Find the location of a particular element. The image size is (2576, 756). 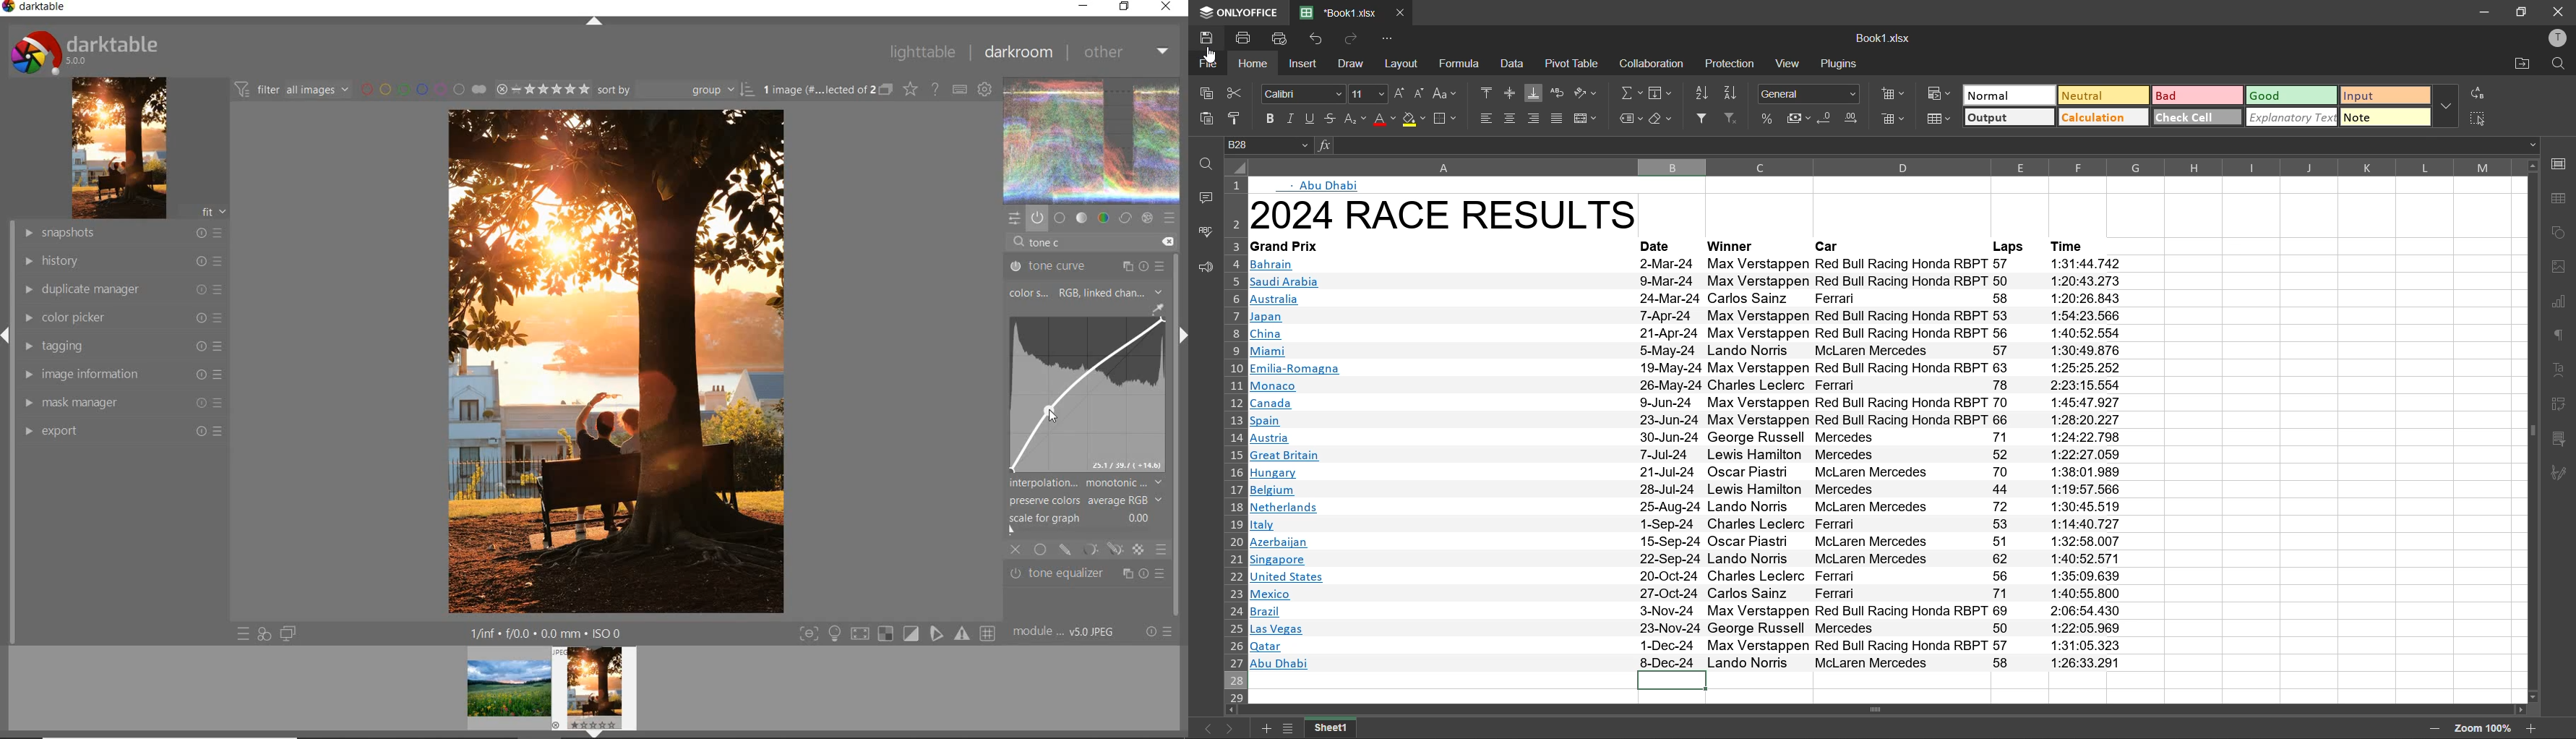

Australia 24. Mar-?24 Carlos Sainz Ferrari 58 1:20:26 843 is located at coordinates (1686, 300).